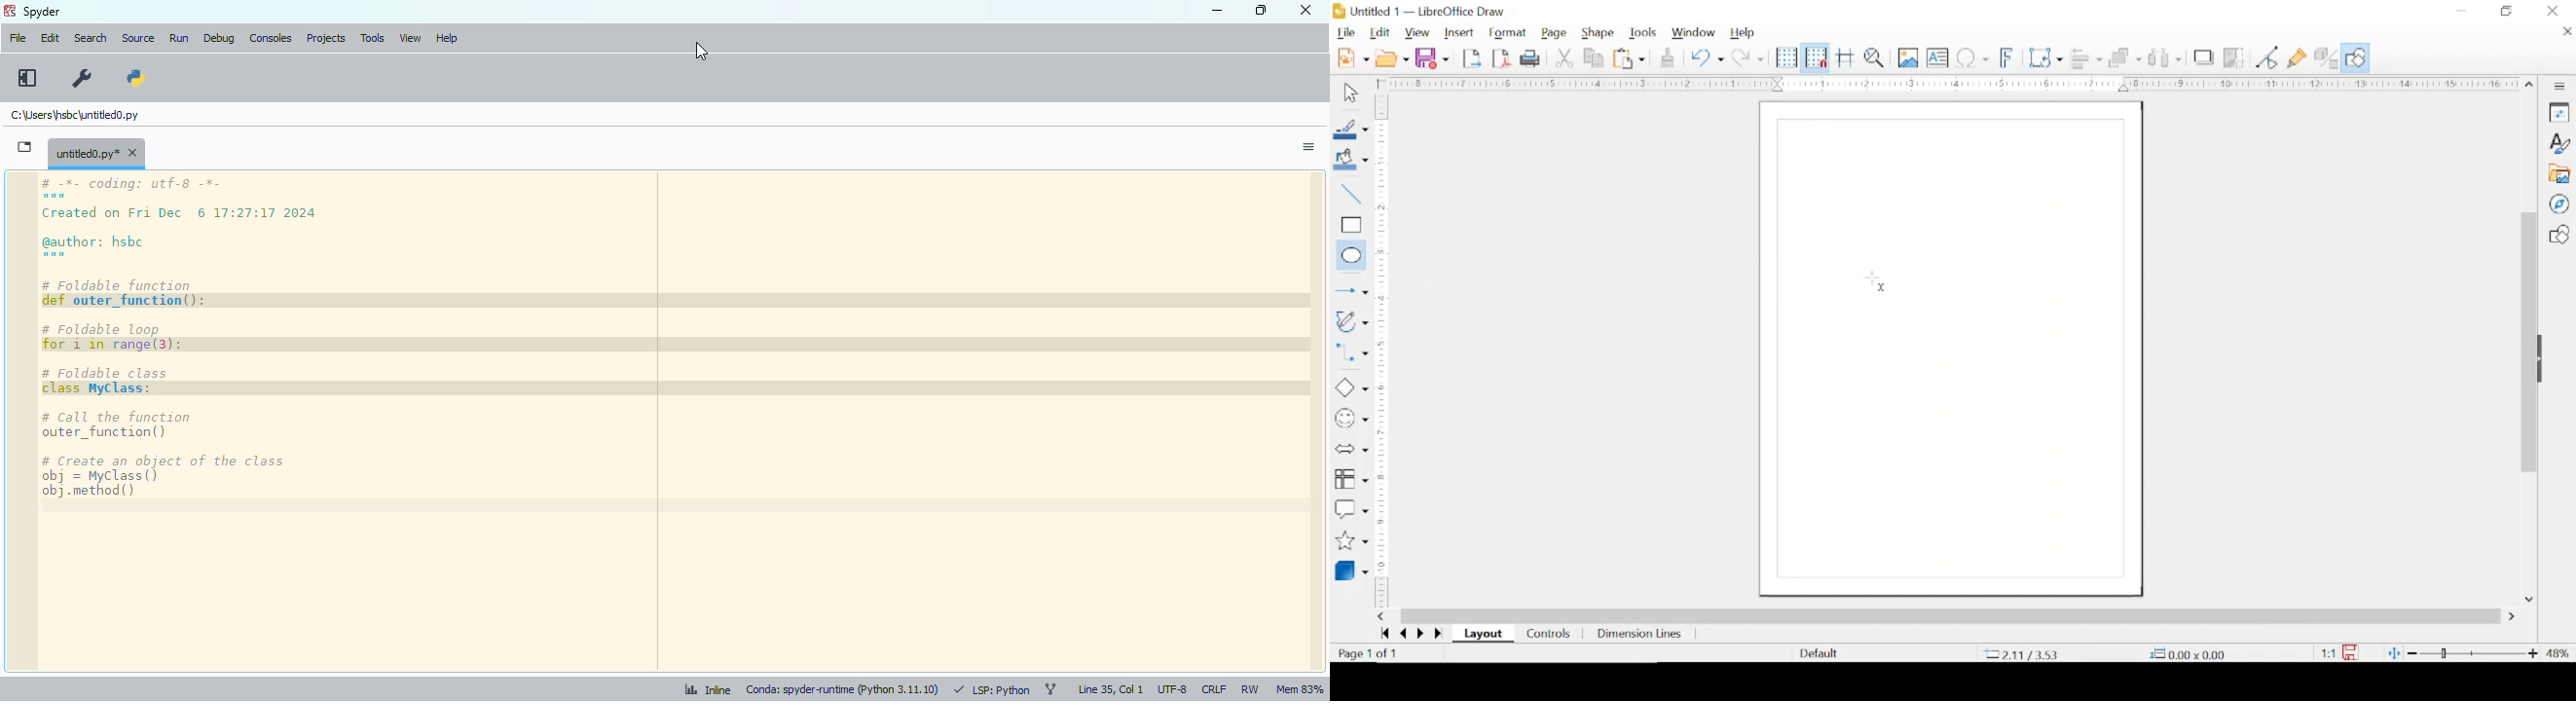 This screenshot has width=2576, height=728. What do you see at coordinates (2558, 234) in the screenshot?
I see `shapes` at bounding box center [2558, 234].